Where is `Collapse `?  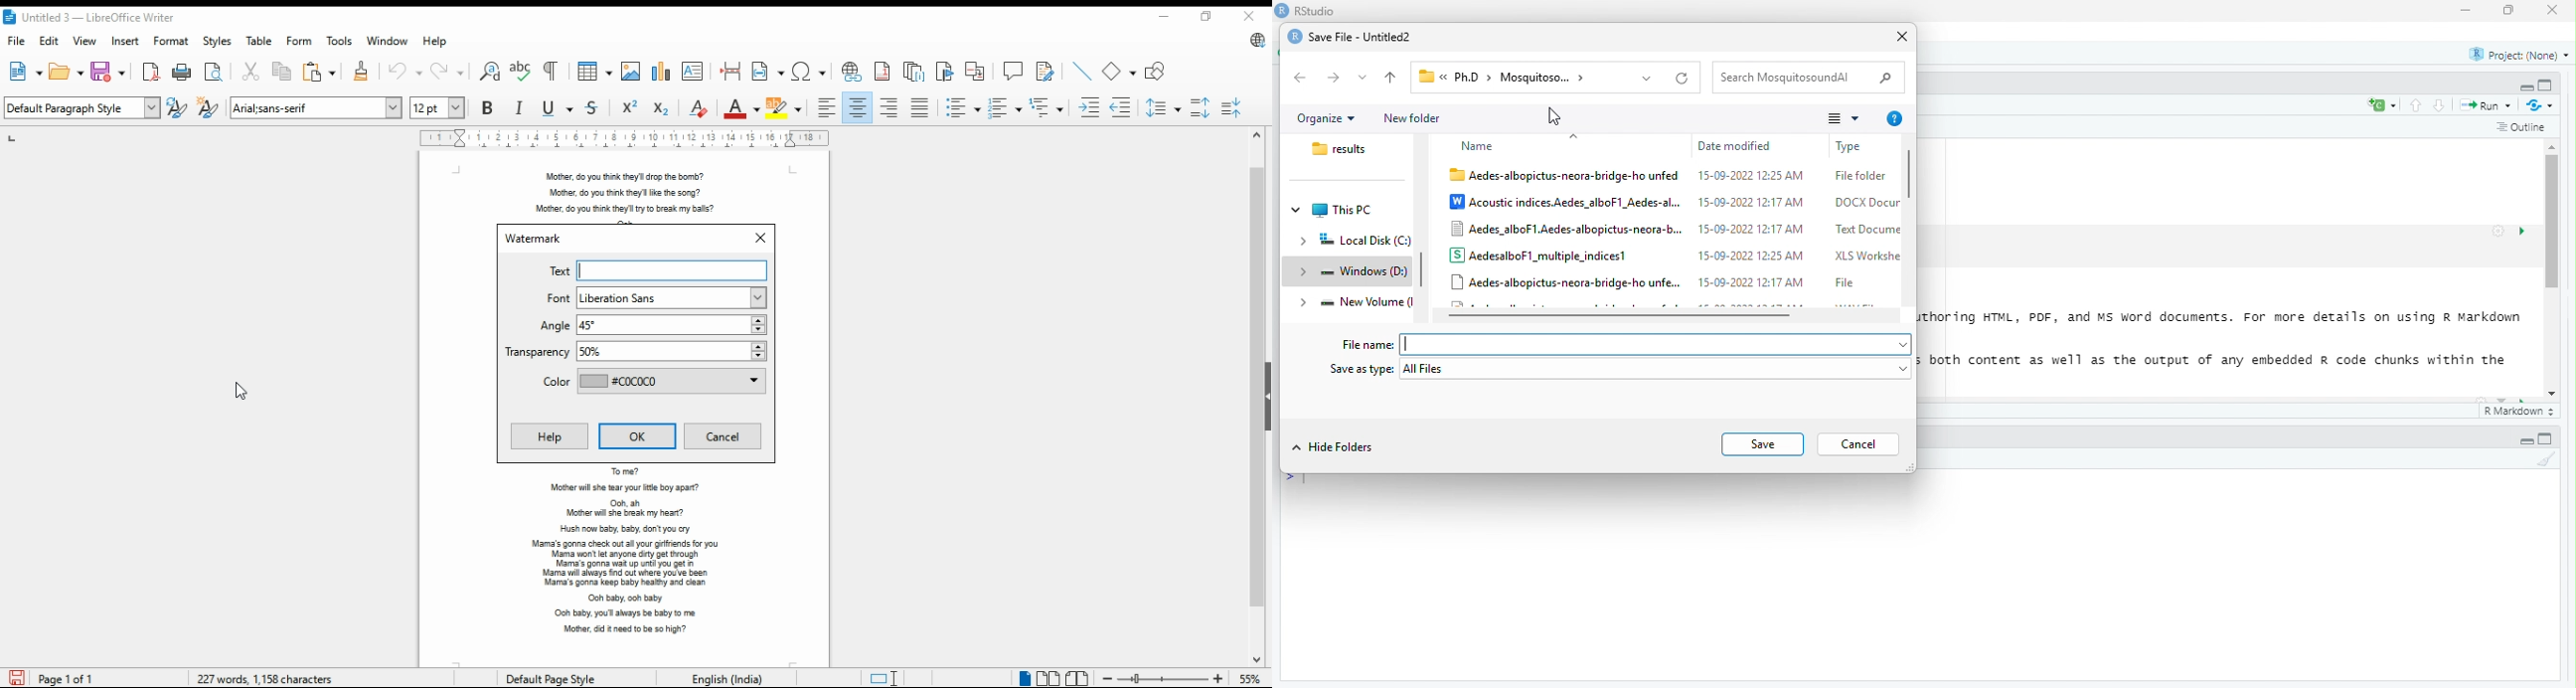
Collapse  is located at coordinates (1297, 210).